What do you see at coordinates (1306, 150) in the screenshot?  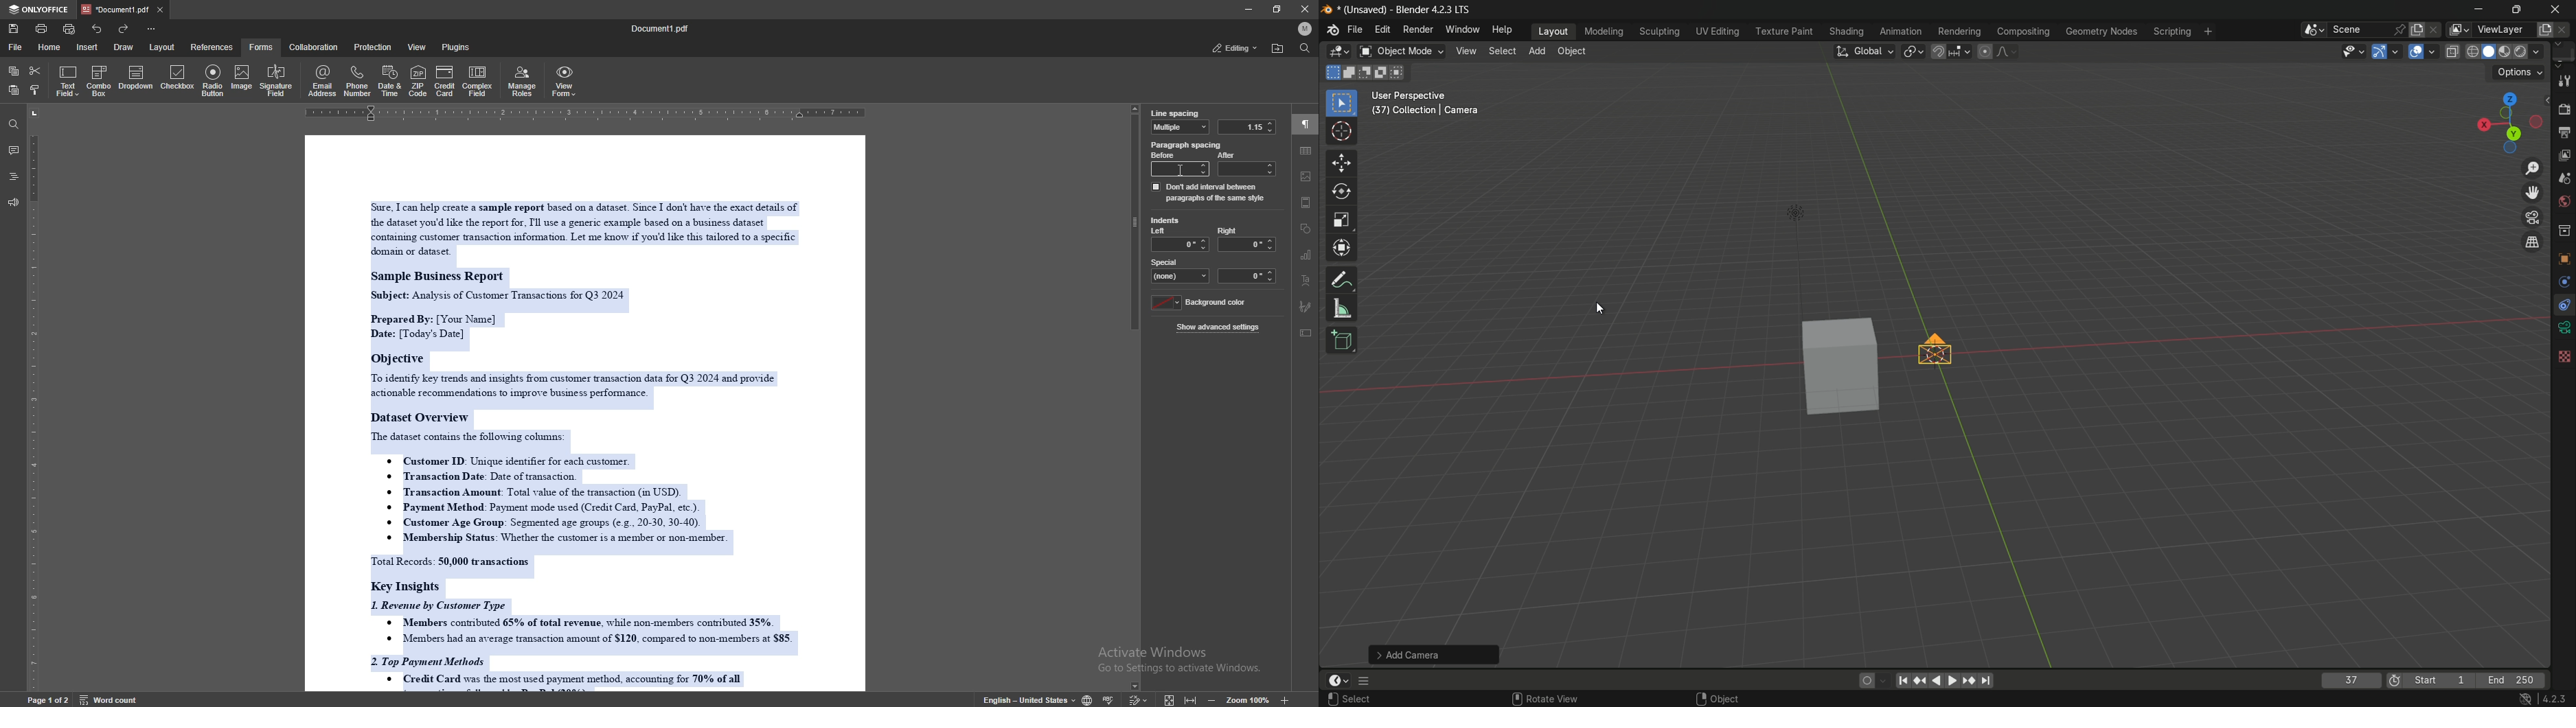 I see `table` at bounding box center [1306, 150].